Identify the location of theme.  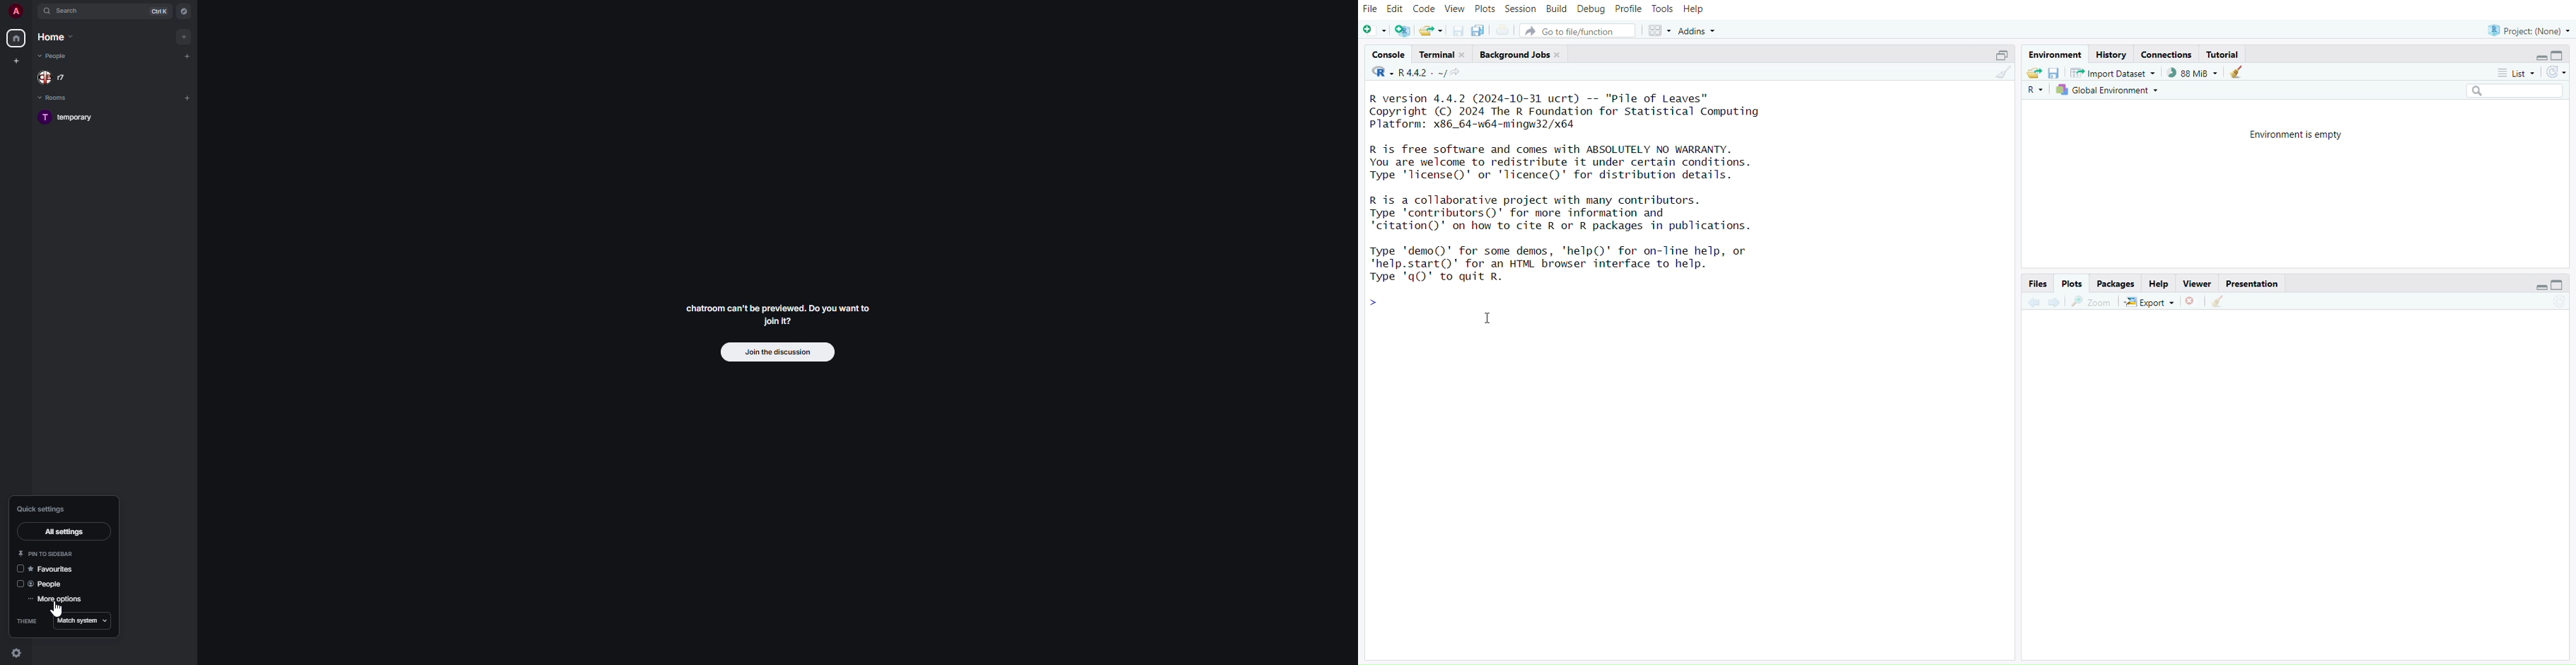
(25, 620).